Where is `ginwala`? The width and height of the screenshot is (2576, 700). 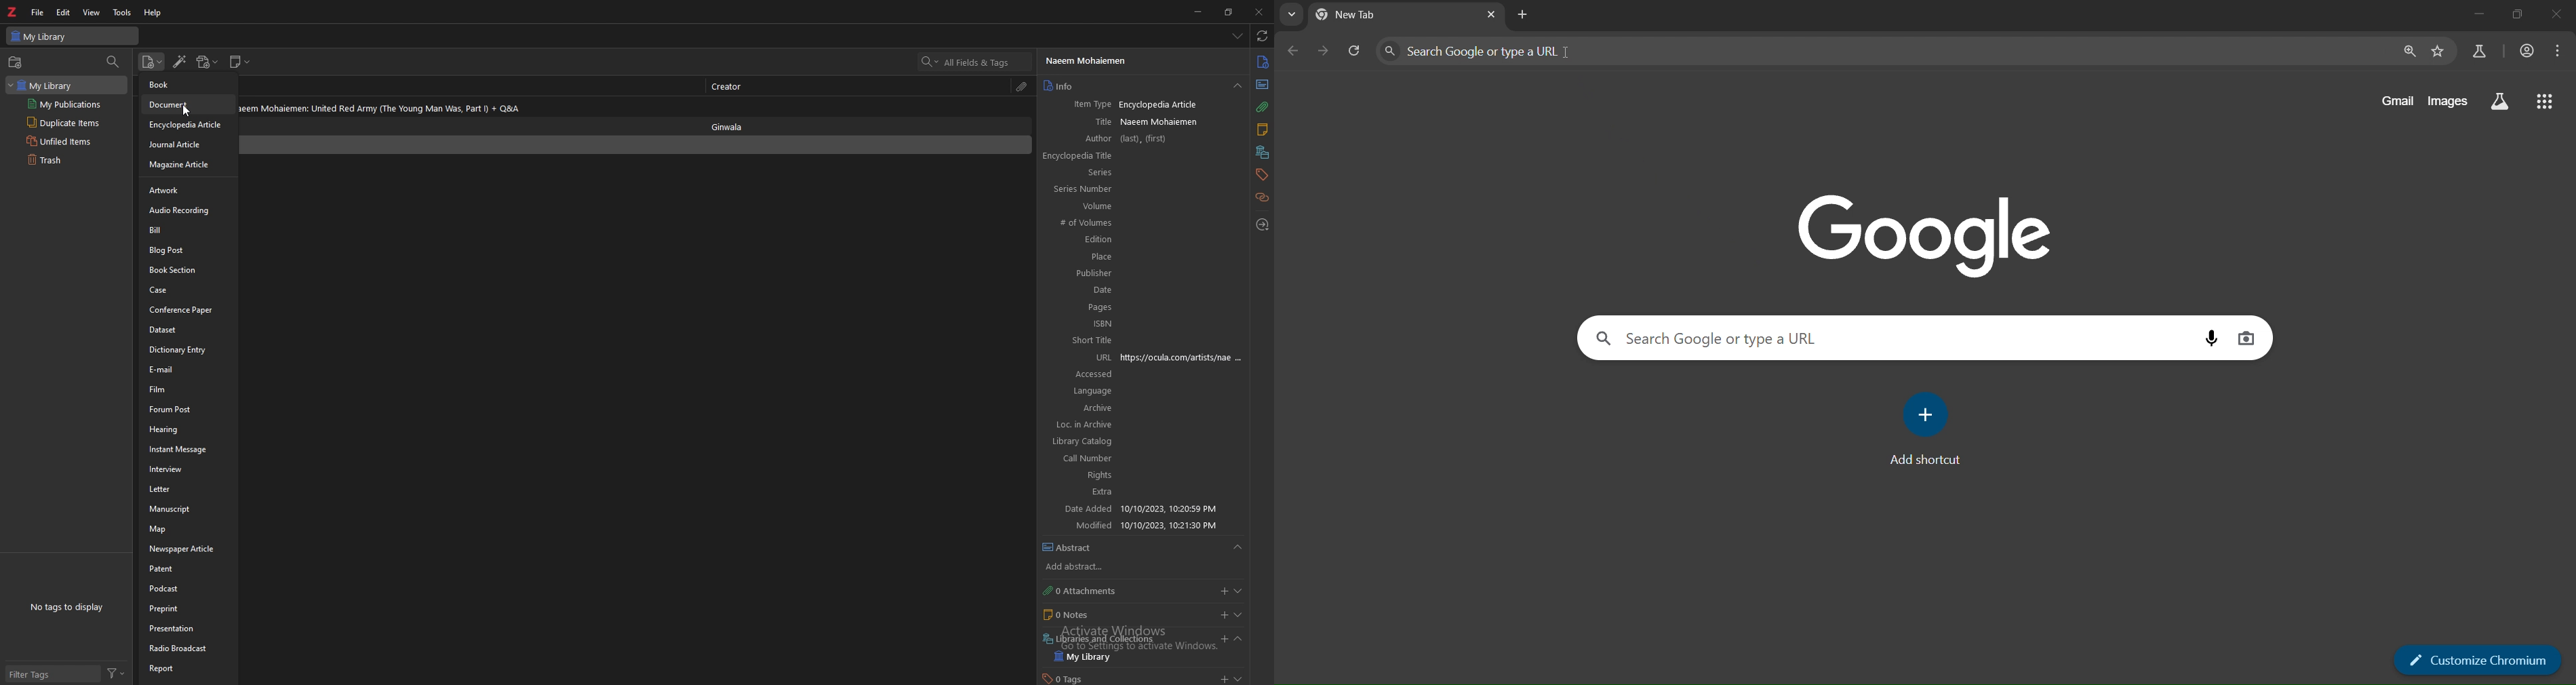 ginwala is located at coordinates (735, 125).